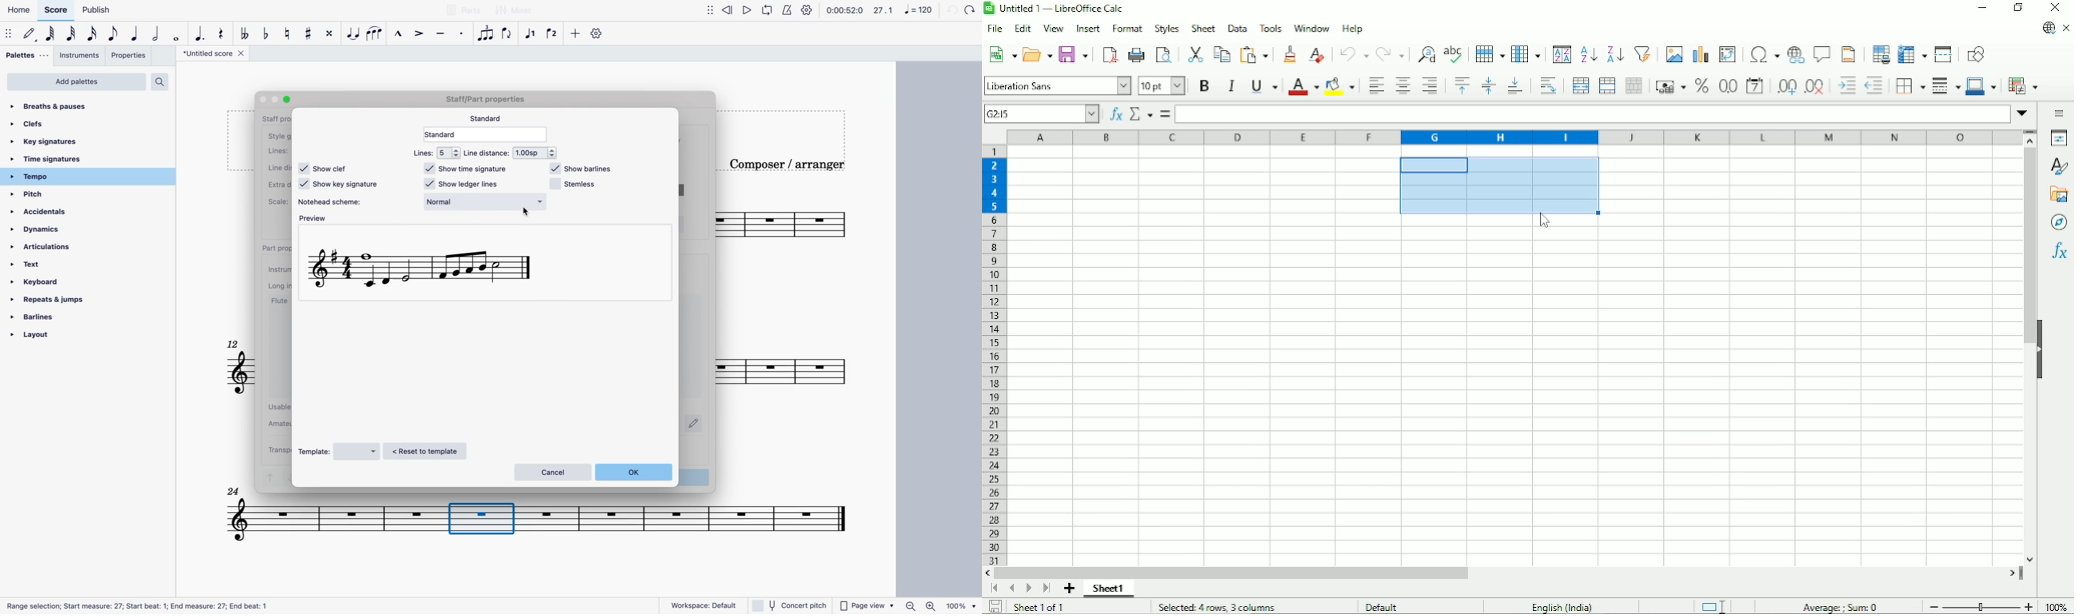  Describe the element at coordinates (1566, 605) in the screenshot. I see `Language` at that location.